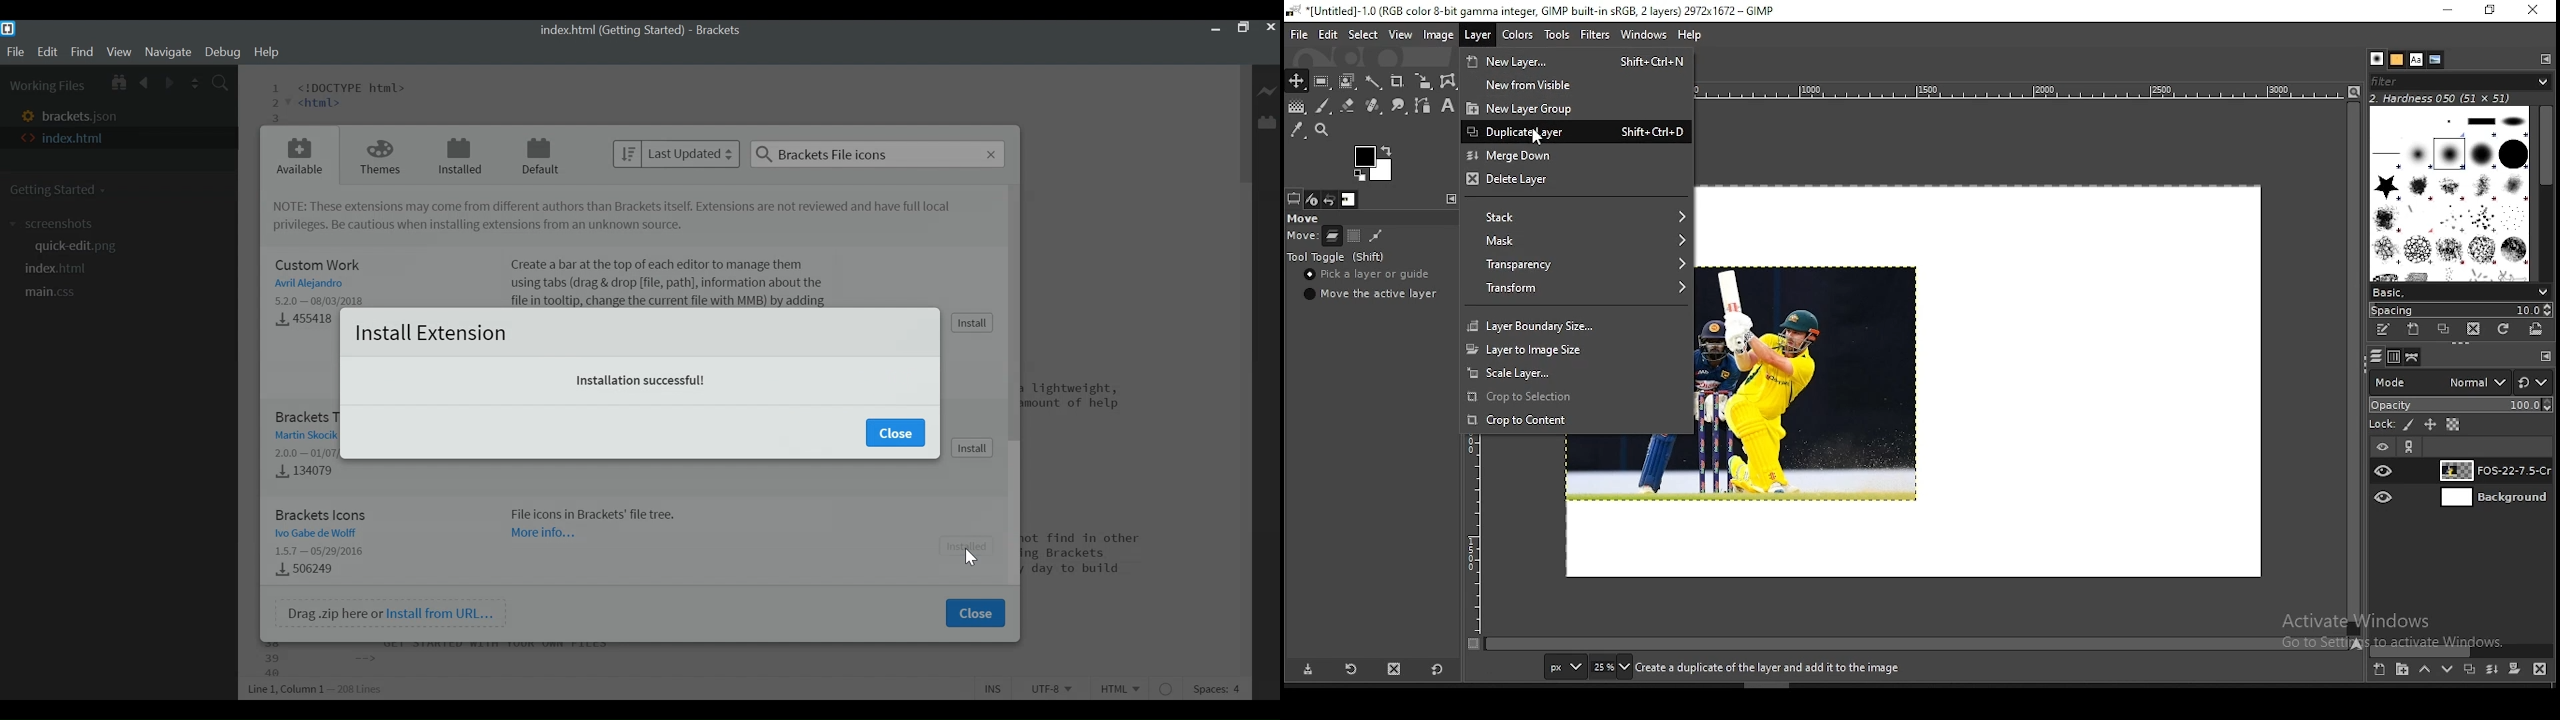 The image size is (2576, 728). Describe the element at coordinates (2385, 497) in the screenshot. I see `layer visibility on/off` at that location.